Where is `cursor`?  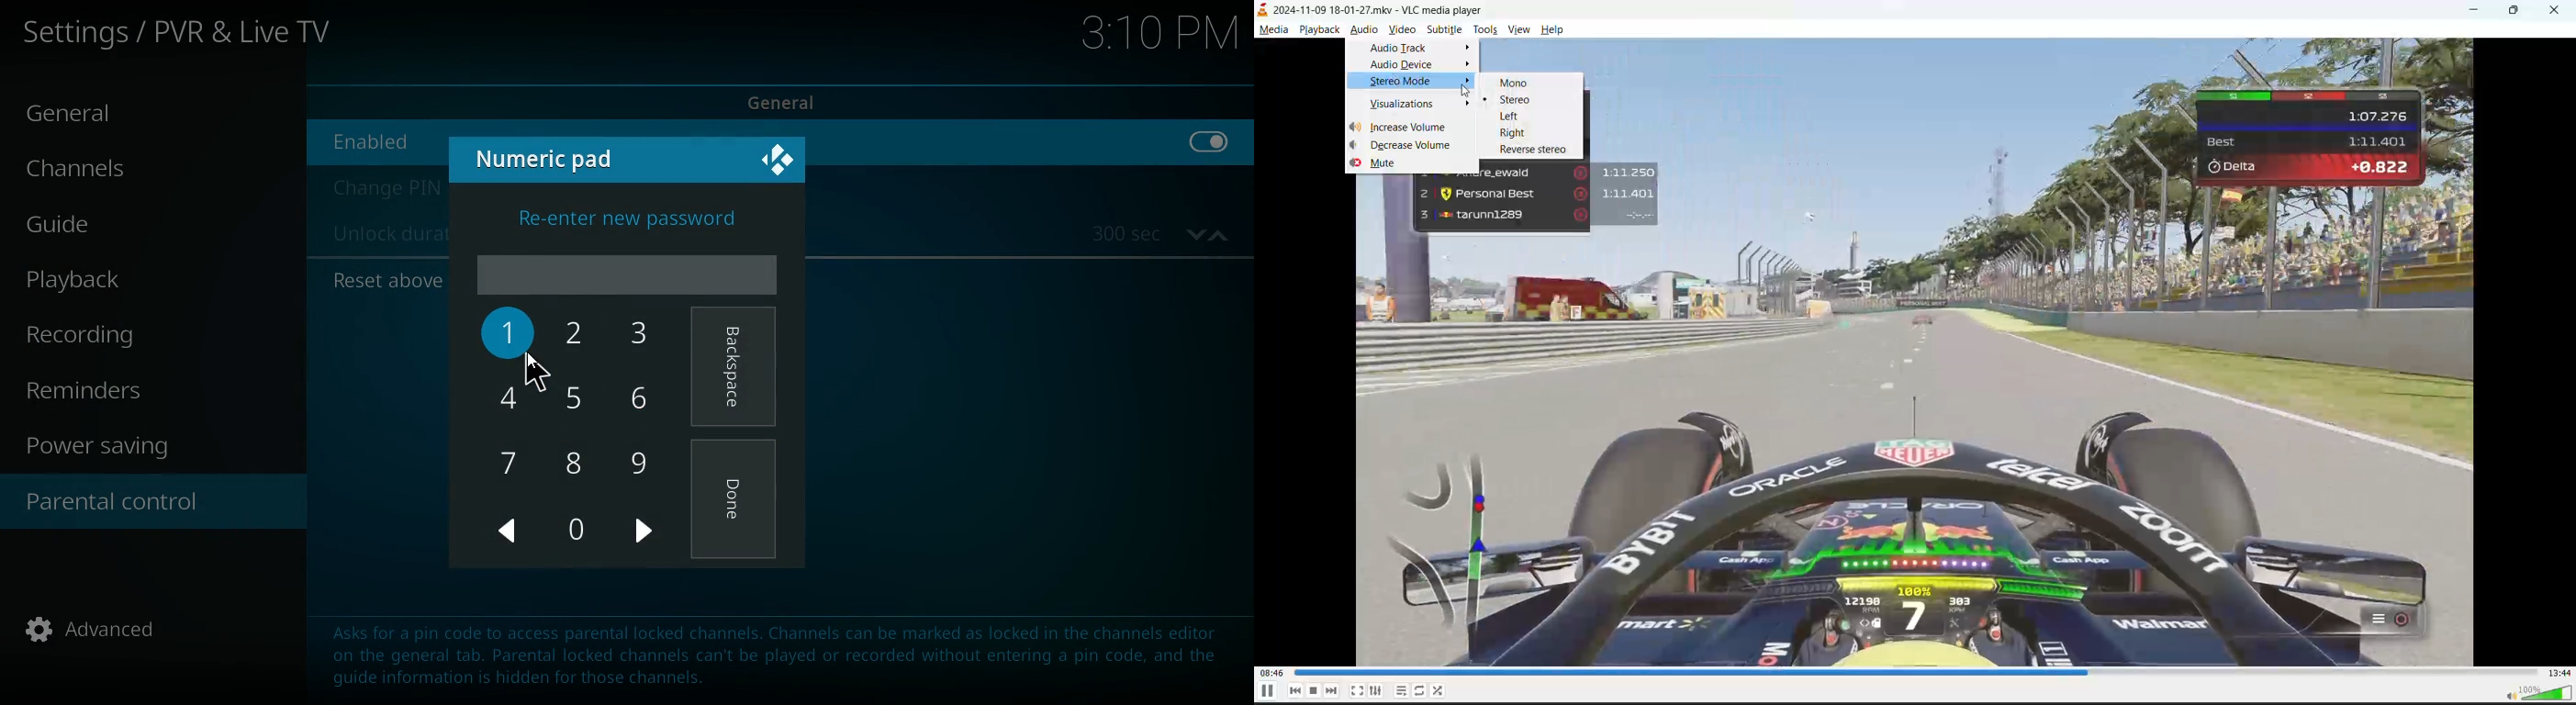 cursor is located at coordinates (1469, 91).